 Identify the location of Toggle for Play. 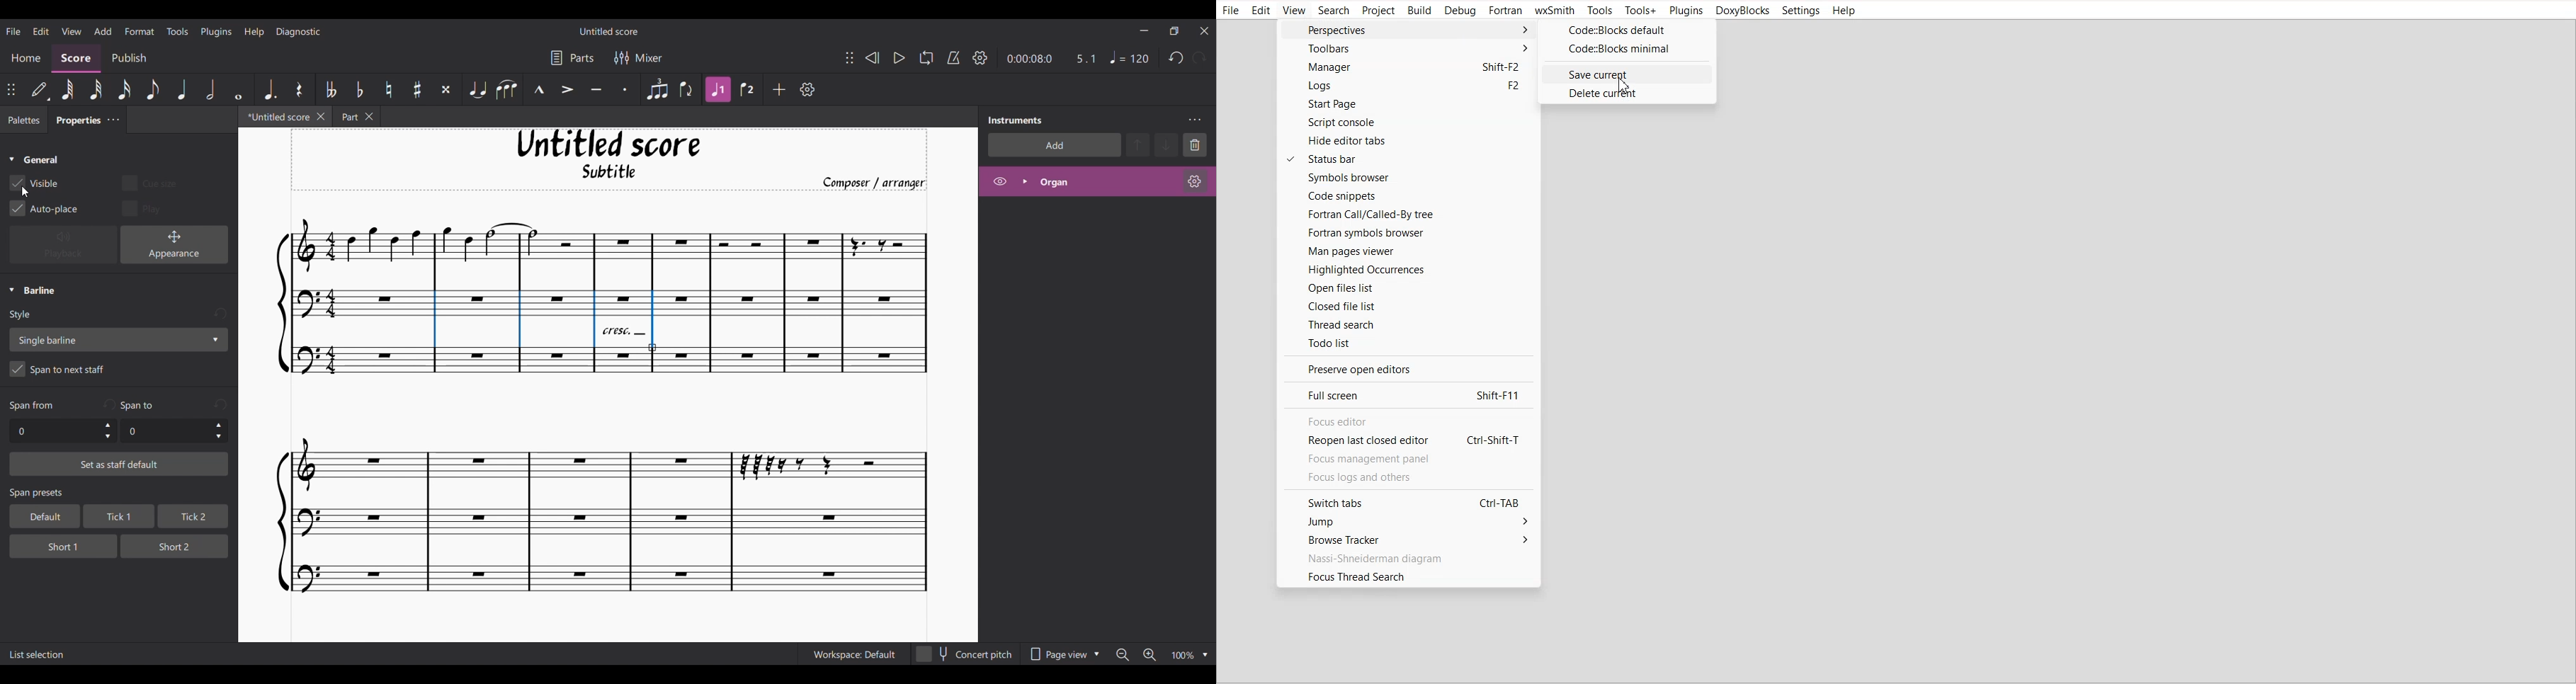
(143, 208).